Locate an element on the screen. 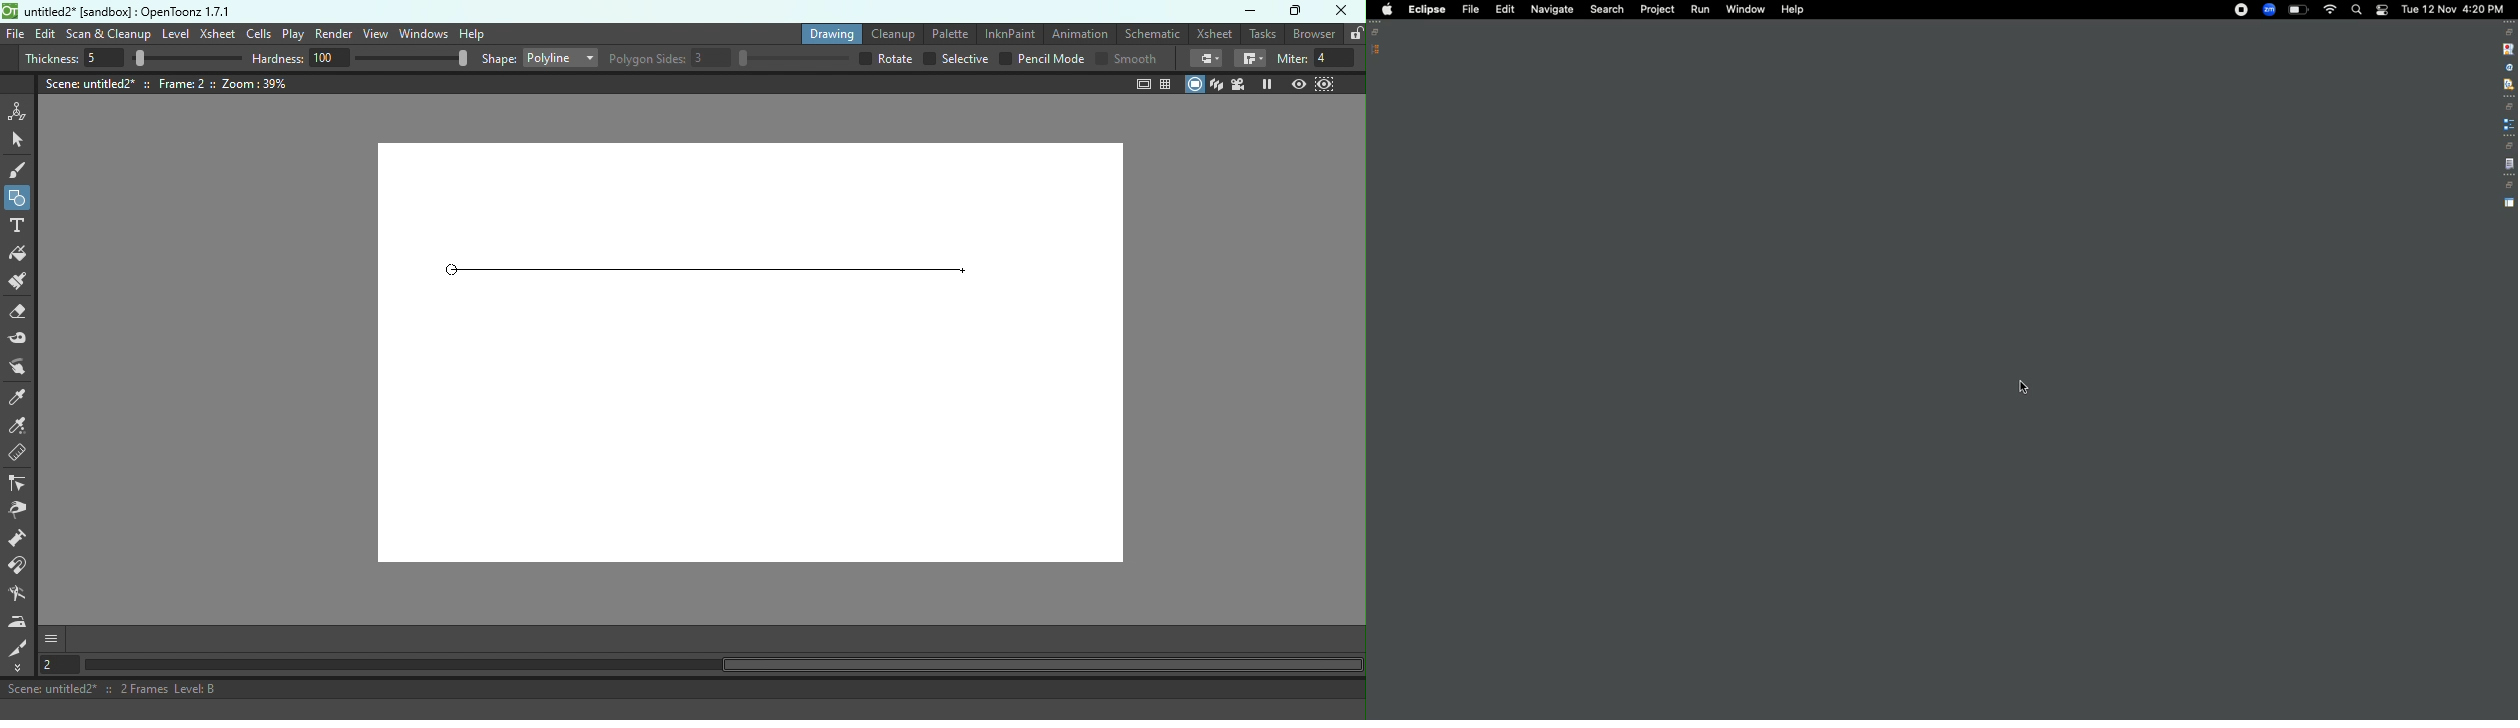 Image resolution: width=2520 pixels, height=728 pixels. help is located at coordinates (1792, 10).